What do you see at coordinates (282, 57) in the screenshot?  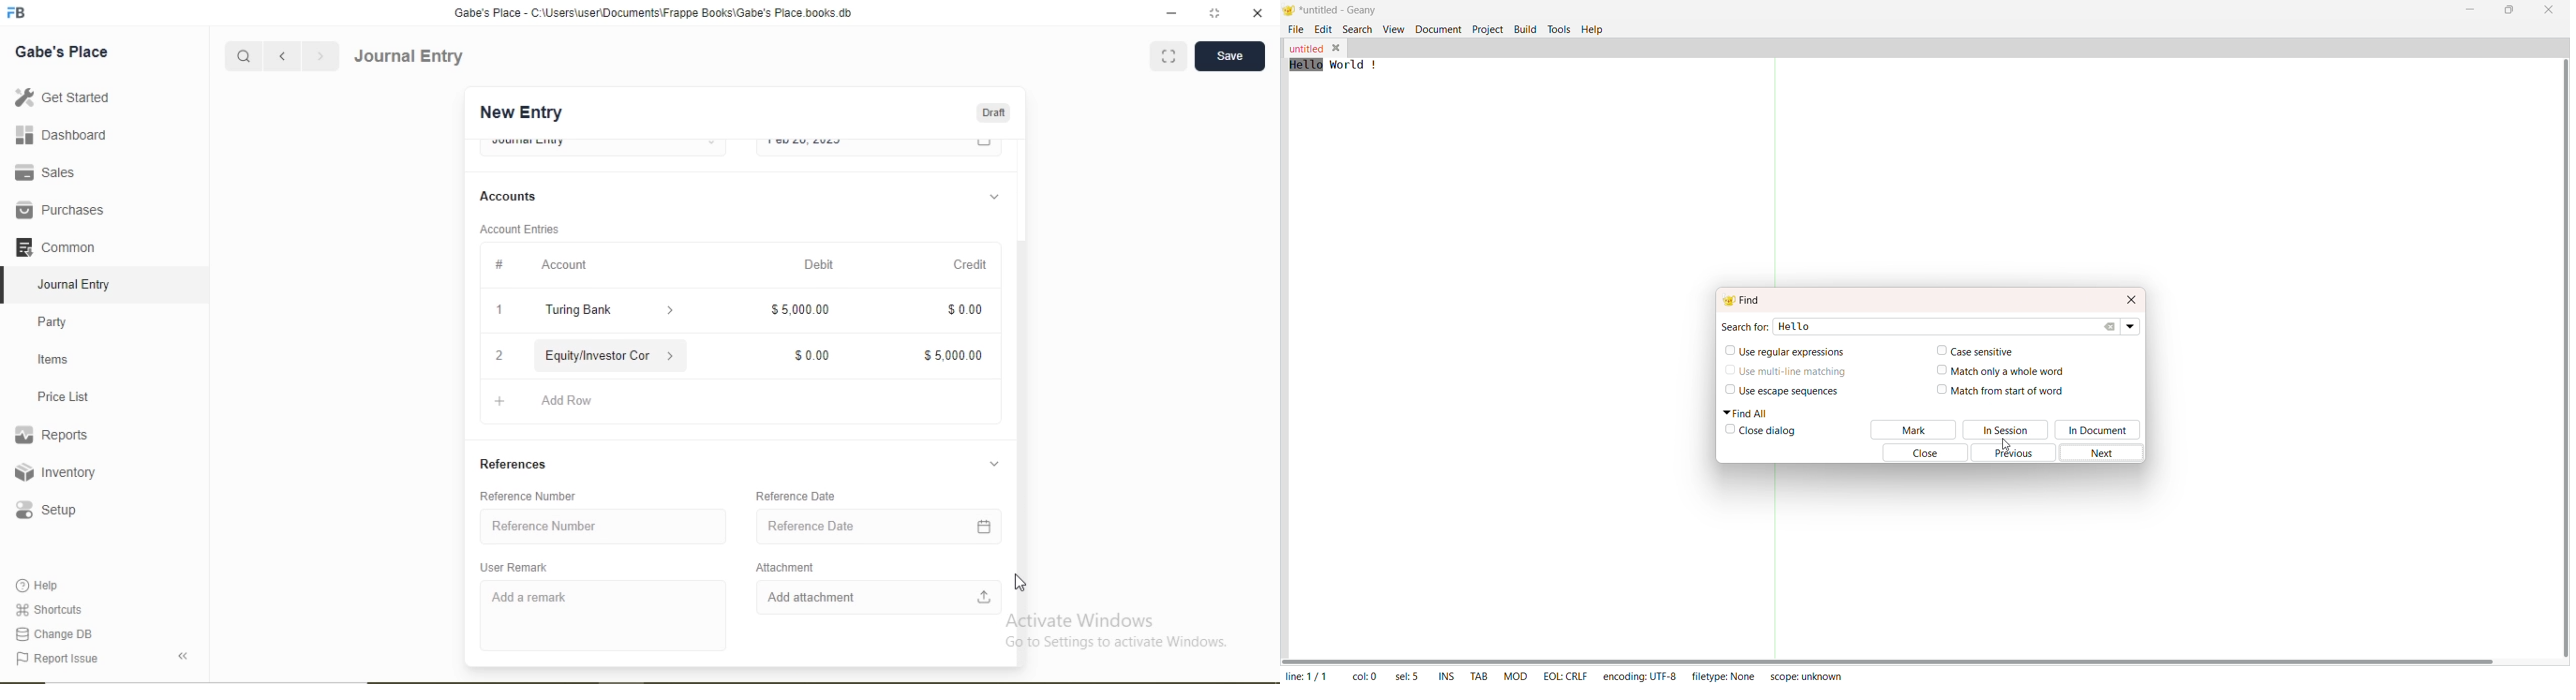 I see `Backward` at bounding box center [282, 57].